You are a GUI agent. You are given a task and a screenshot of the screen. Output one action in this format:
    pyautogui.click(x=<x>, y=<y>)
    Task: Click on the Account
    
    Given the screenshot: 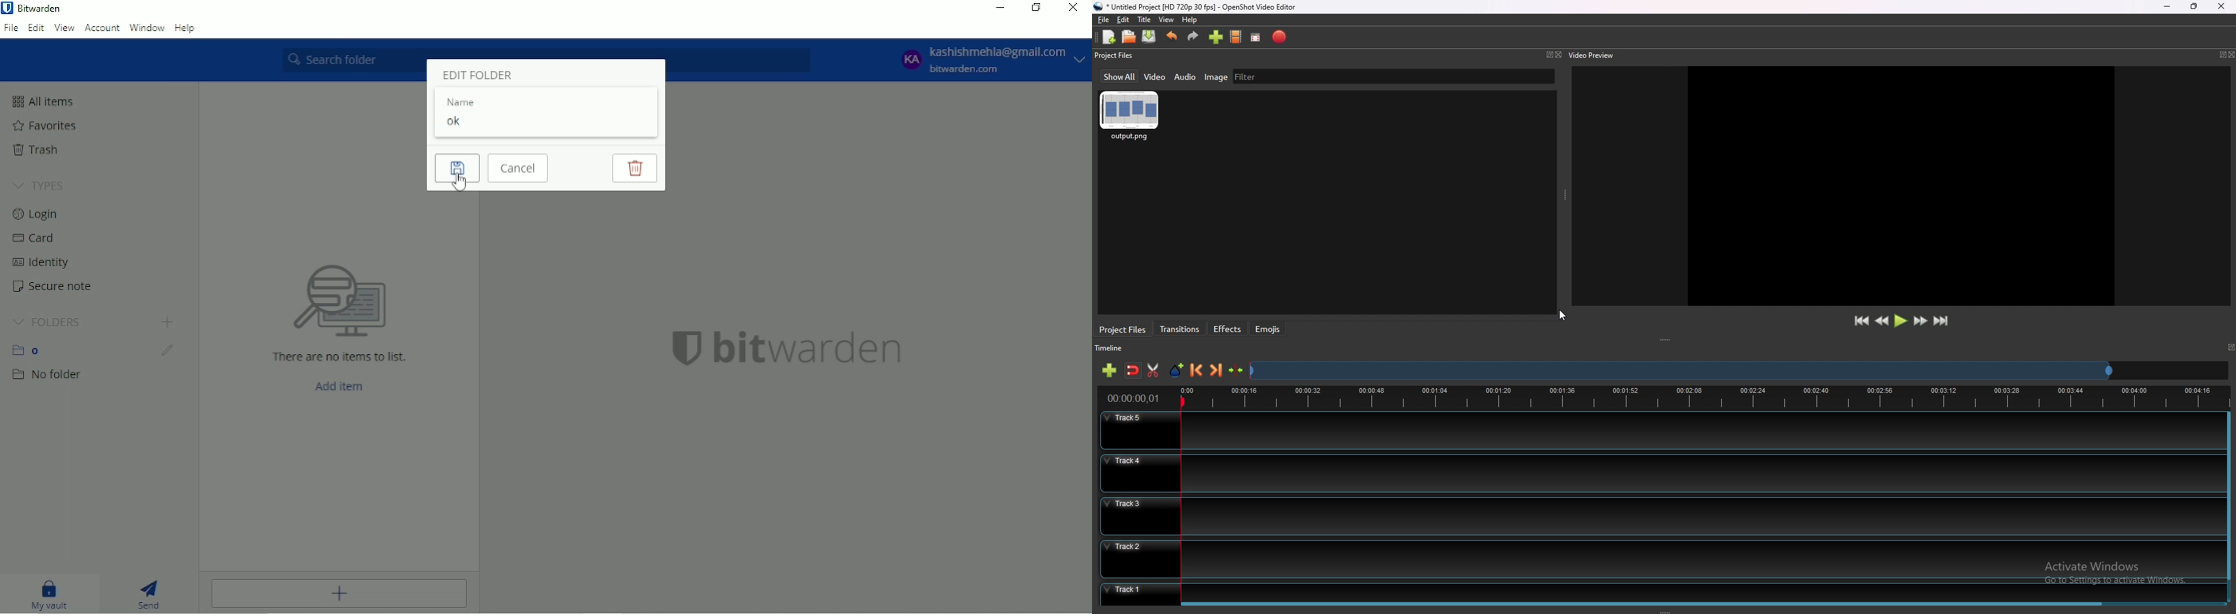 What is the action you would take?
    pyautogui.click(x=102, y=28)
    